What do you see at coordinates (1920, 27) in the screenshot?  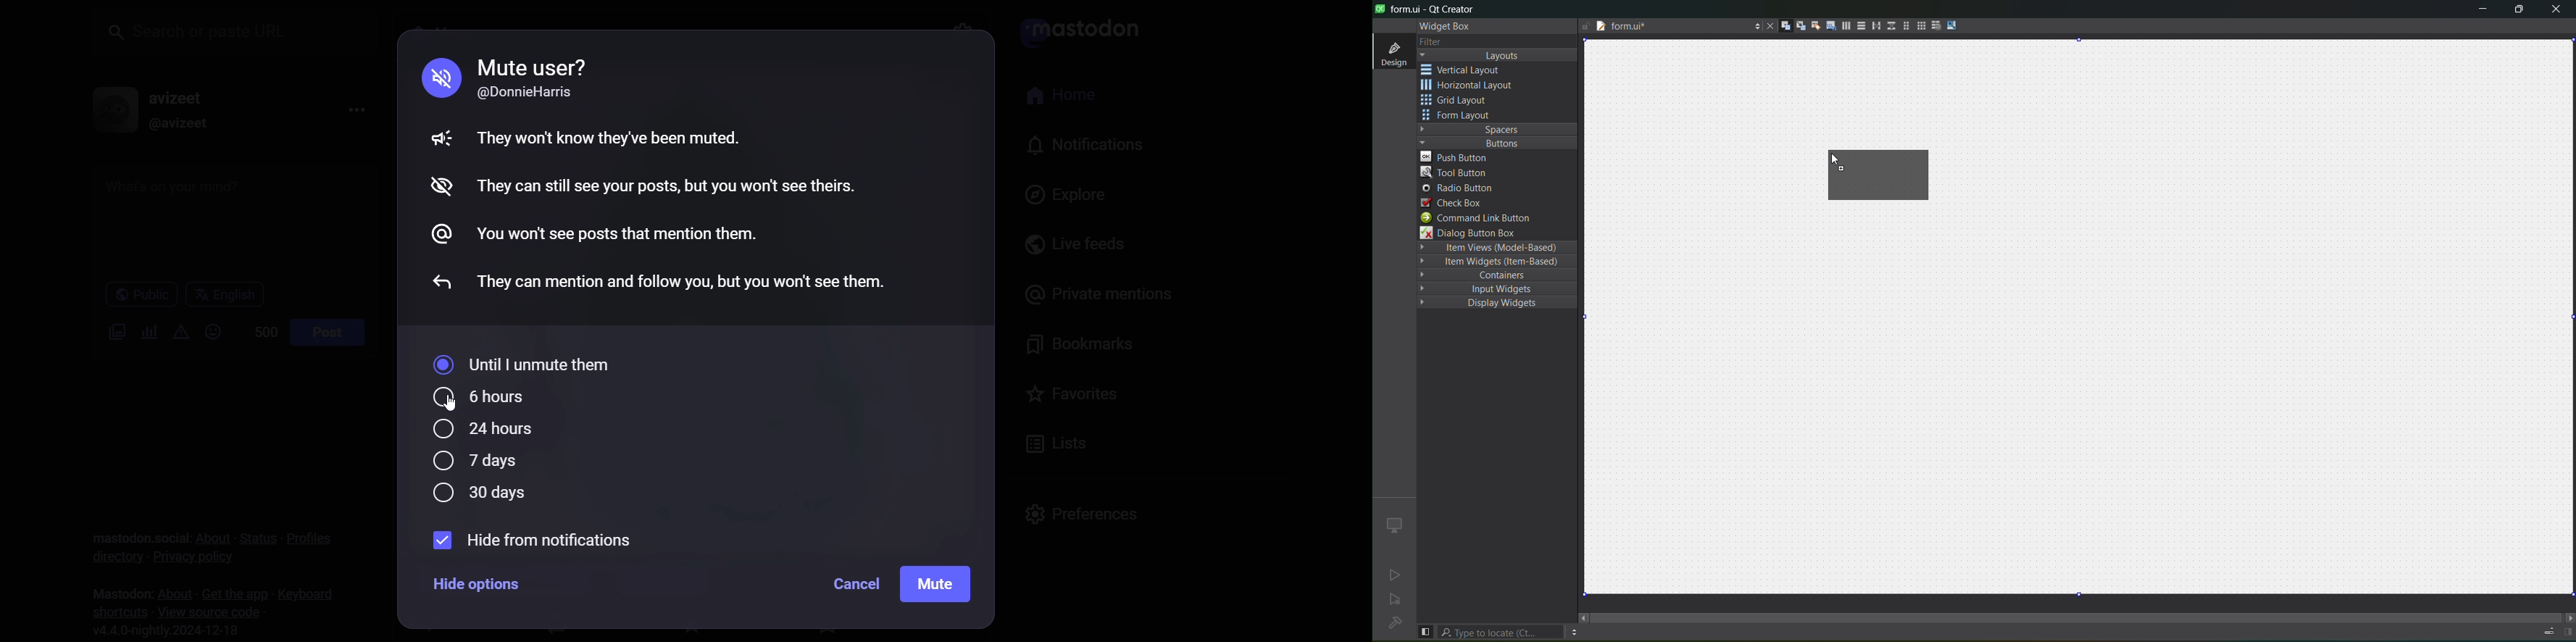 I see `layout in a grid` at bounding box center [1920, 27].